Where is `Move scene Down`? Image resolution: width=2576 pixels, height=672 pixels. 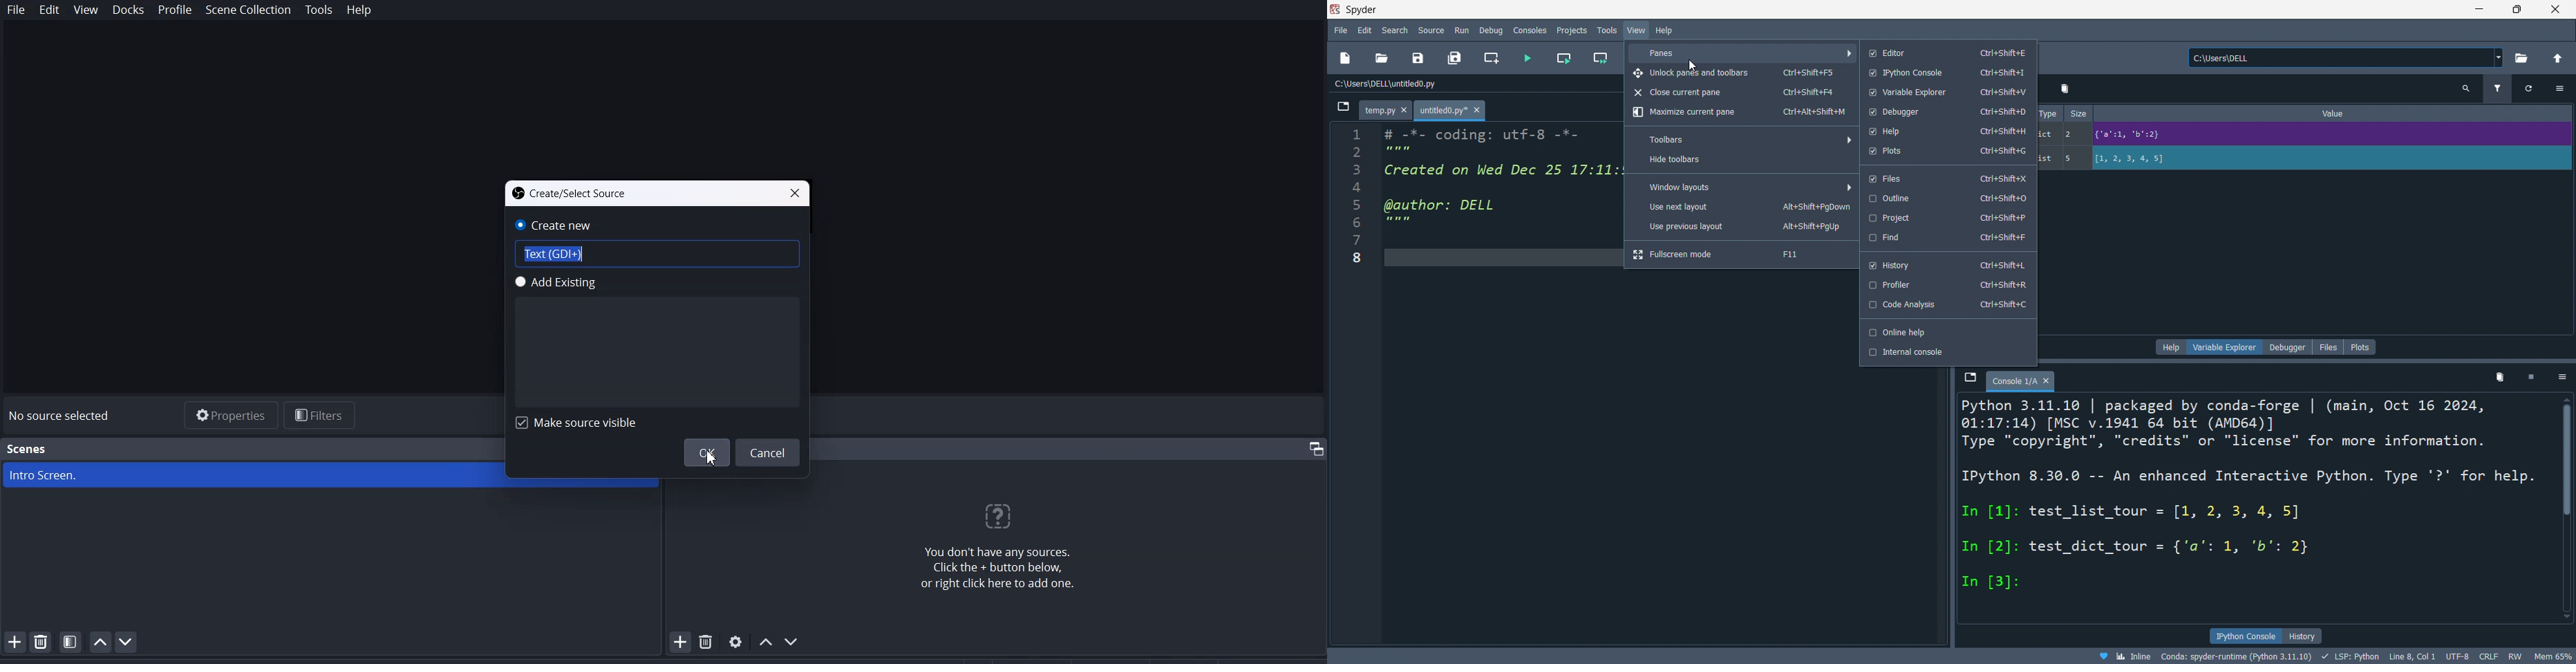 Move scene Down is located at coordinates (126, 642).